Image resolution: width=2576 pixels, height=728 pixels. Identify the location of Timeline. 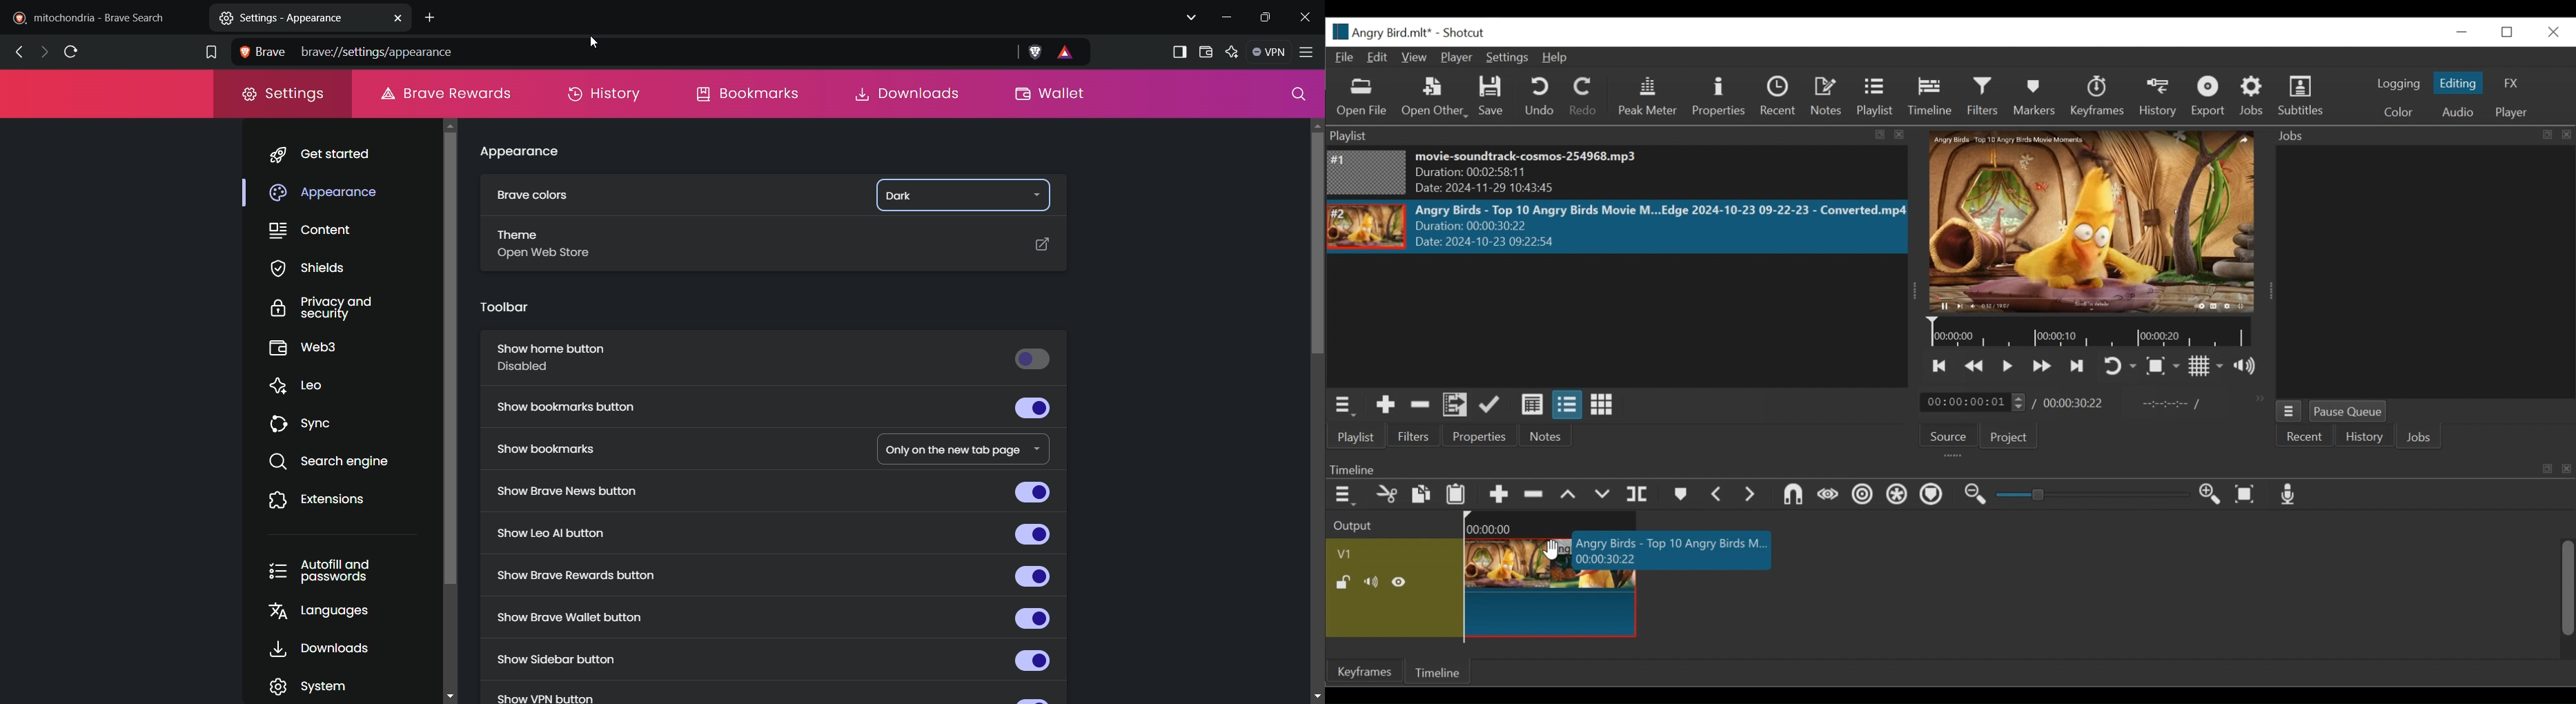
(1441, 671).